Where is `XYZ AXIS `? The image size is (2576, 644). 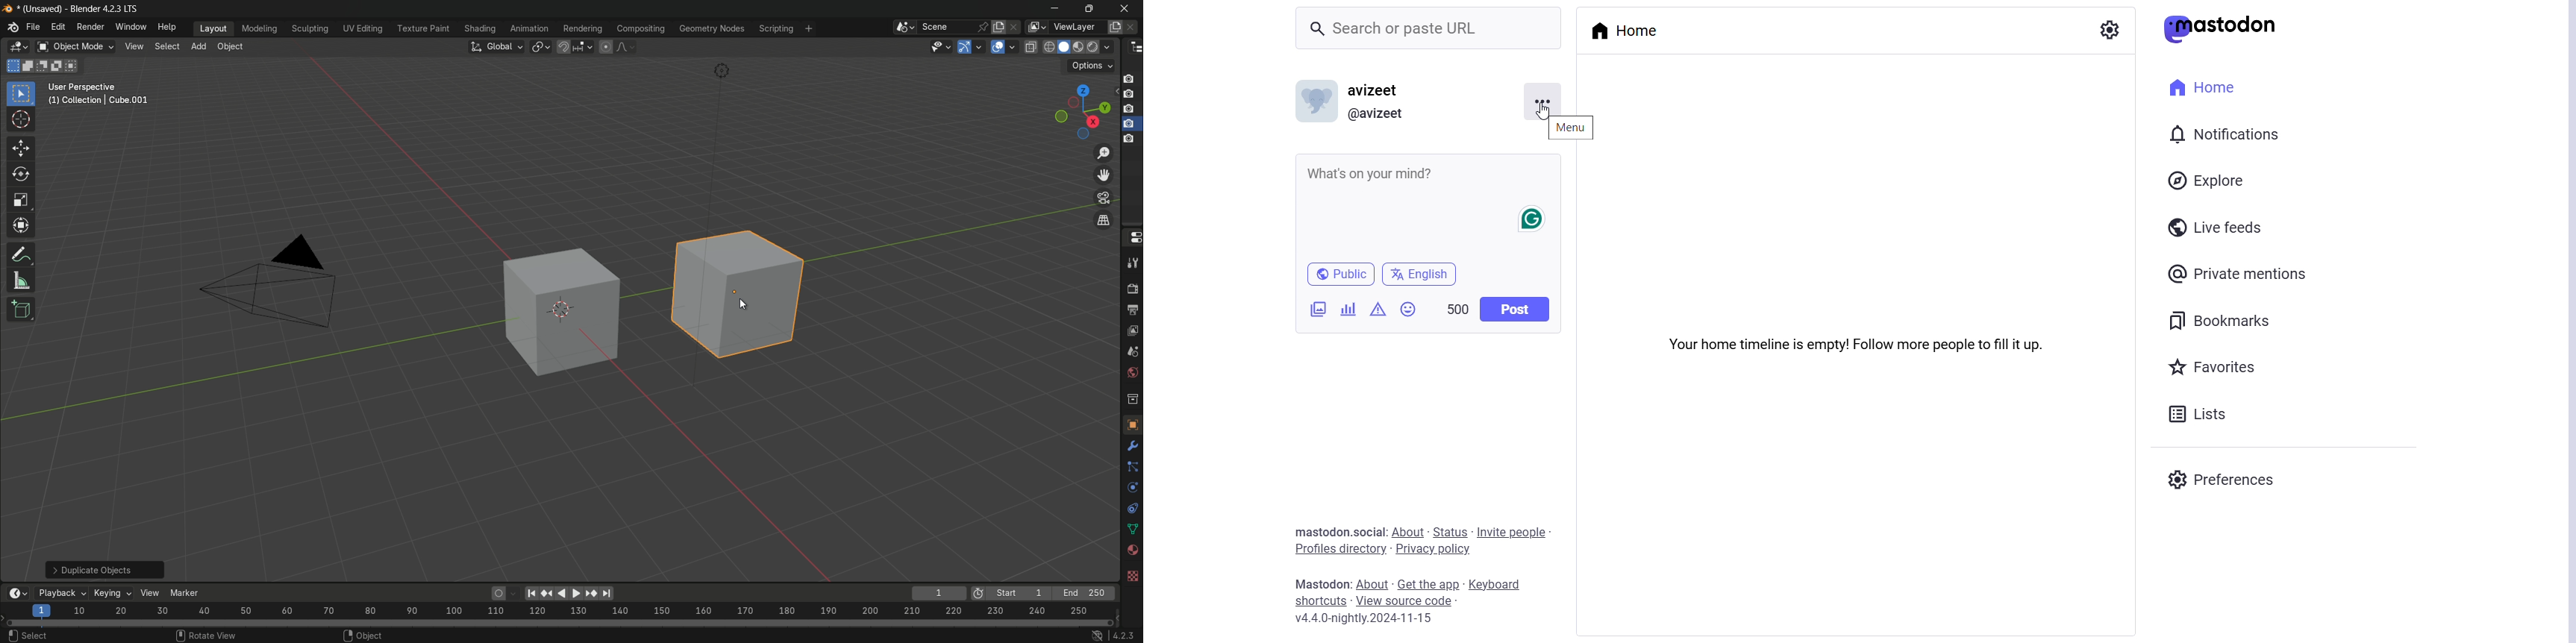
XYZ AXIS  is located at coordinates (138, 636).